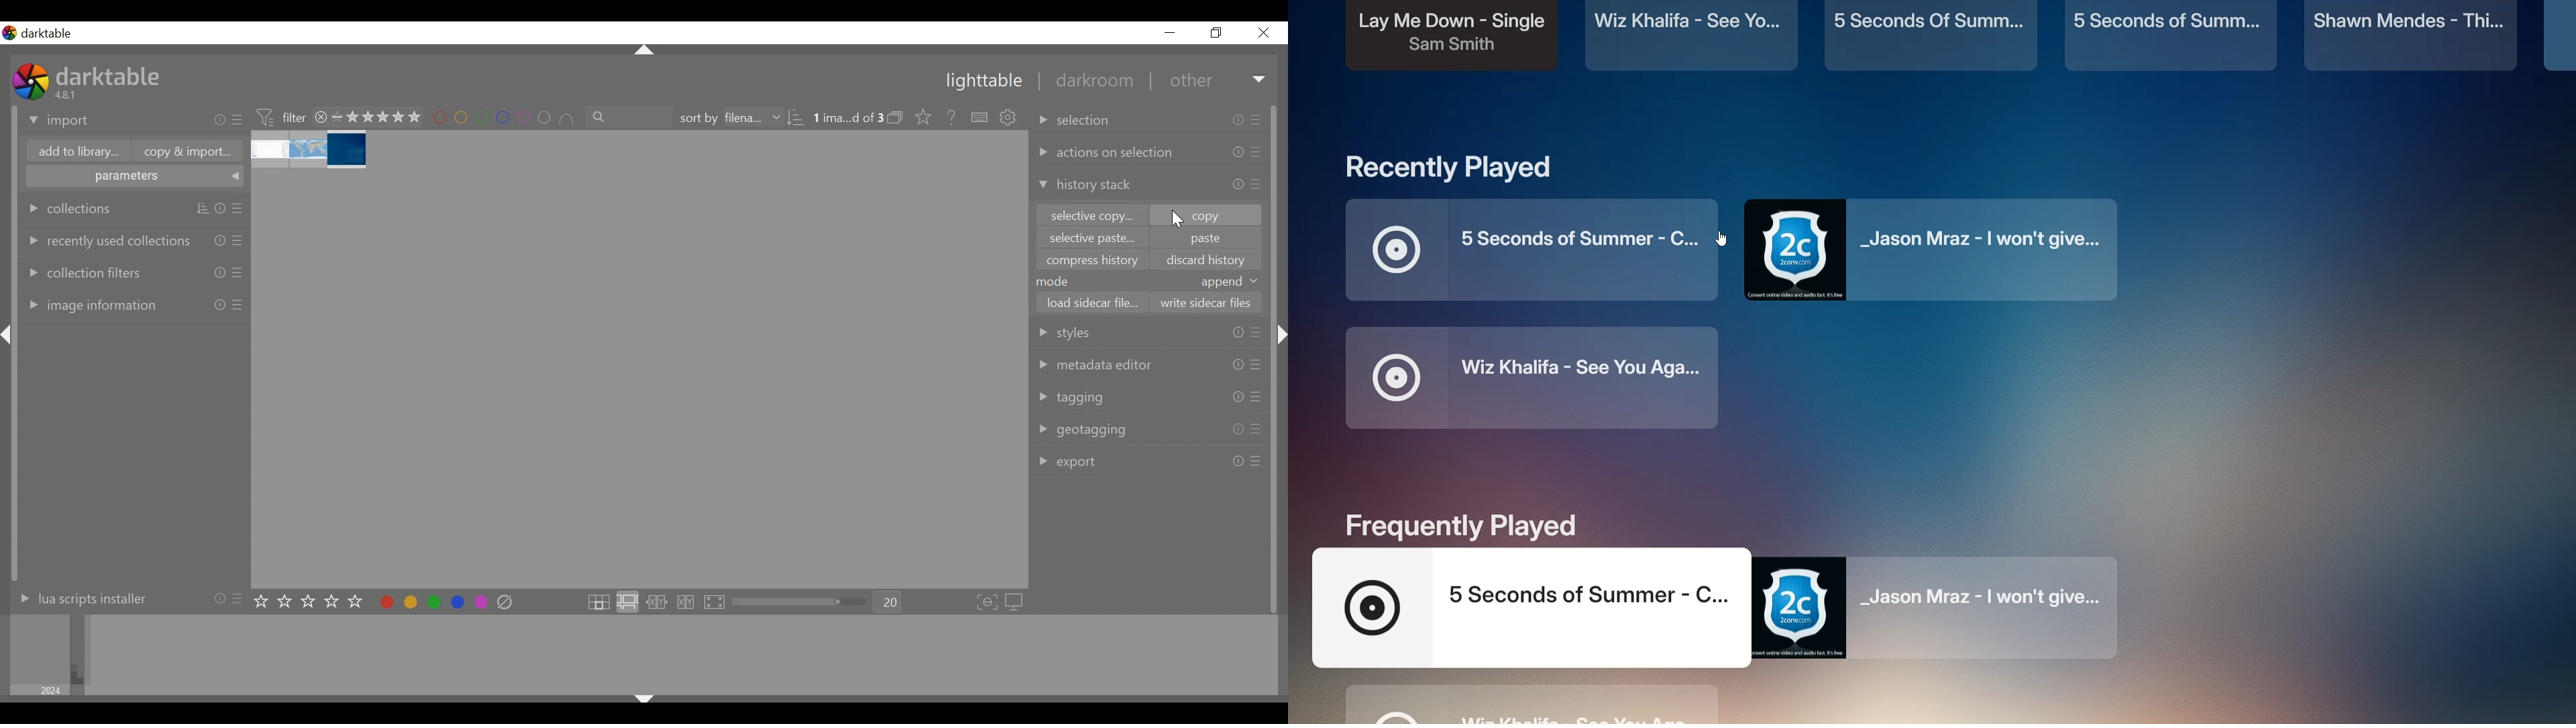 The height and width of the screenshot is (728, 2576). Describe the element at coordinates (1255, 365) in the screenshot. I see `presets` at that location.